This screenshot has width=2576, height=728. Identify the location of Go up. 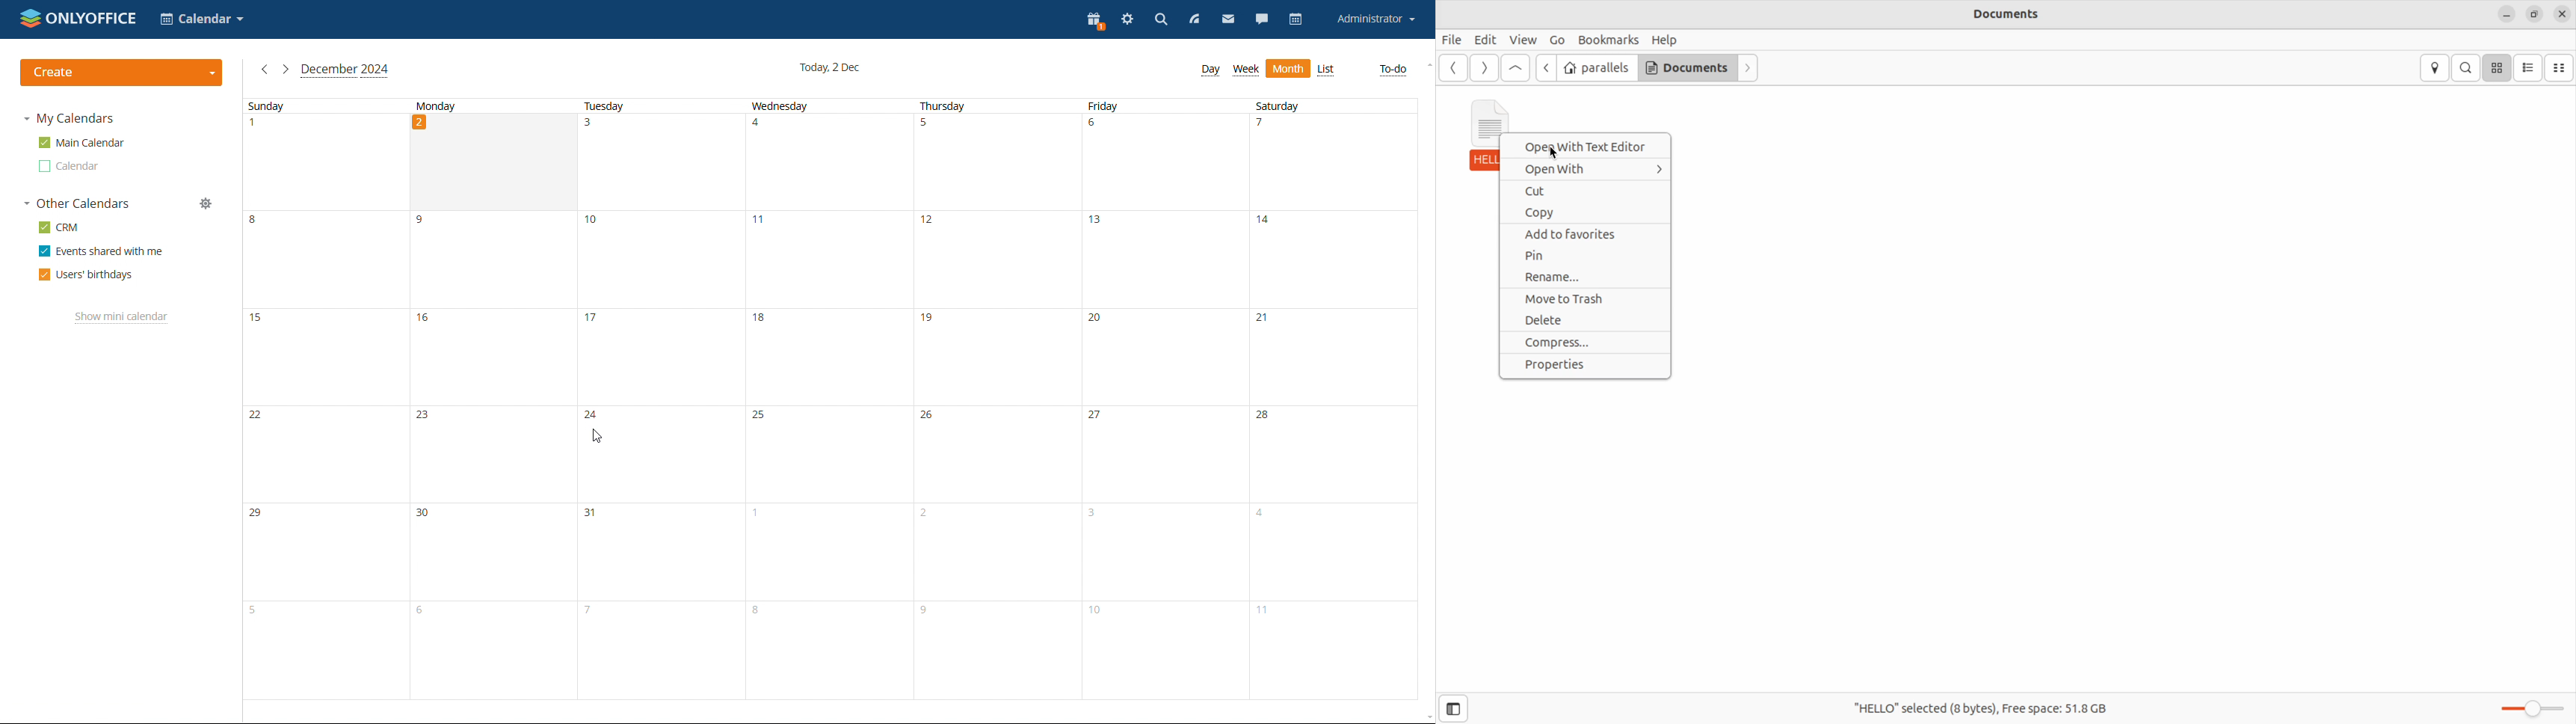
(1514, 68).